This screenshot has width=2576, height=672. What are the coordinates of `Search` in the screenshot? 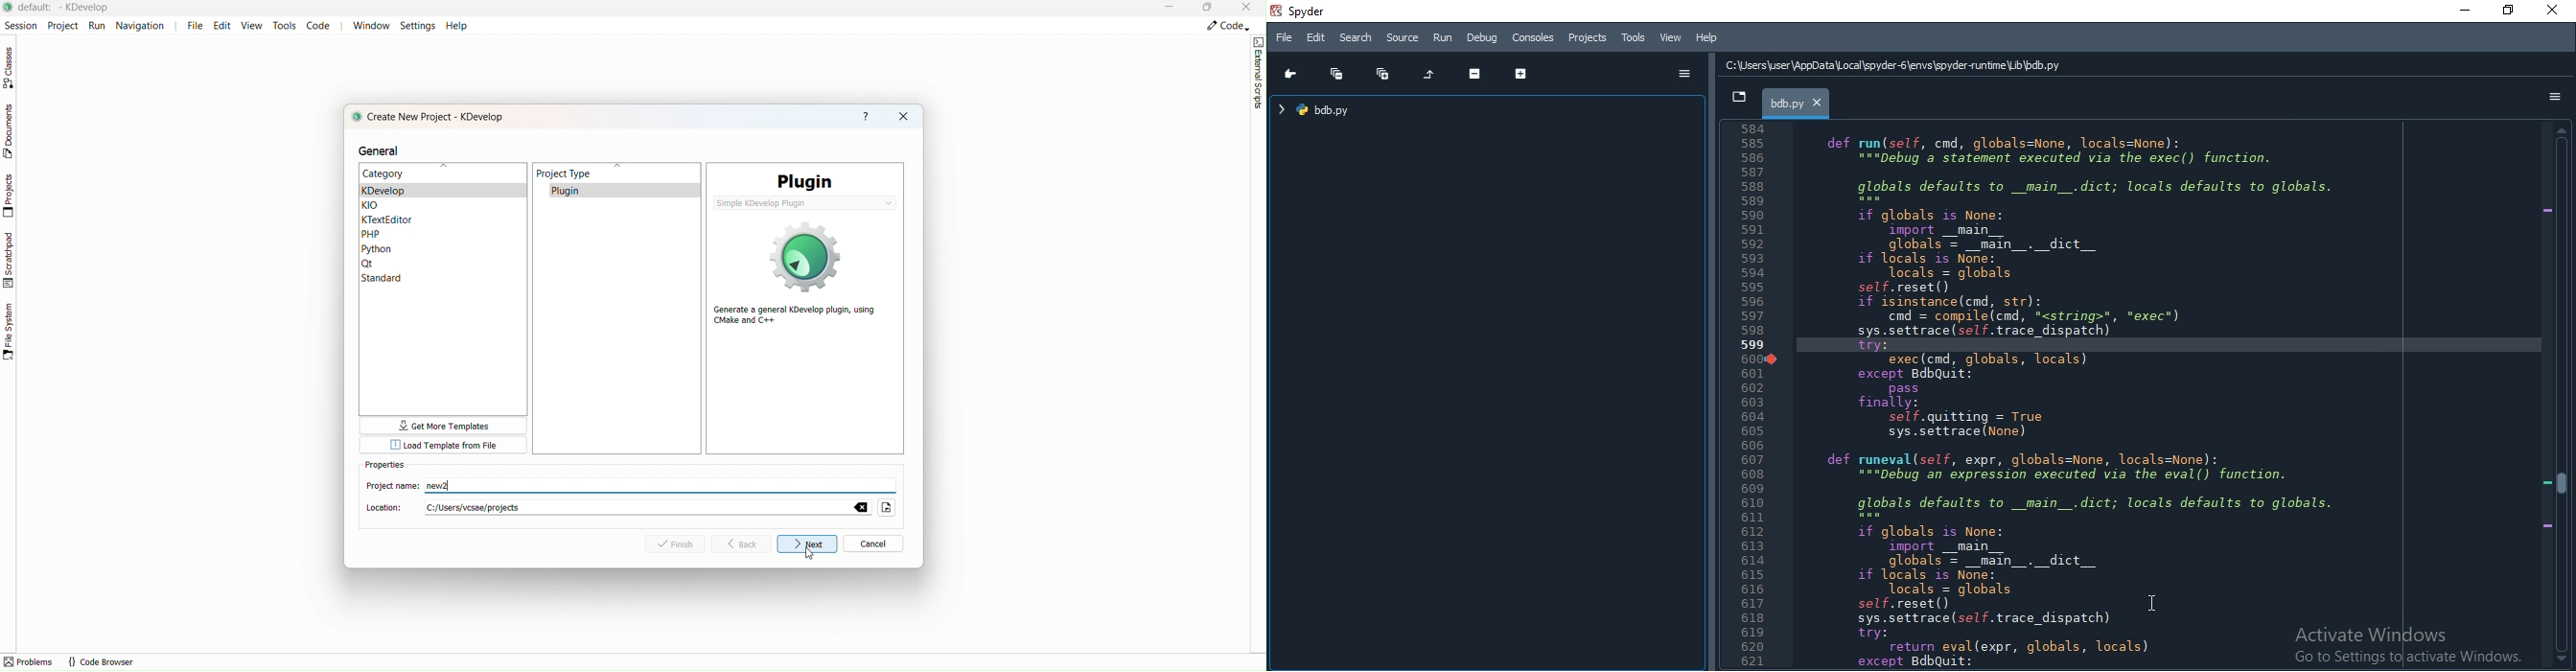 It's located at (1357, 37).